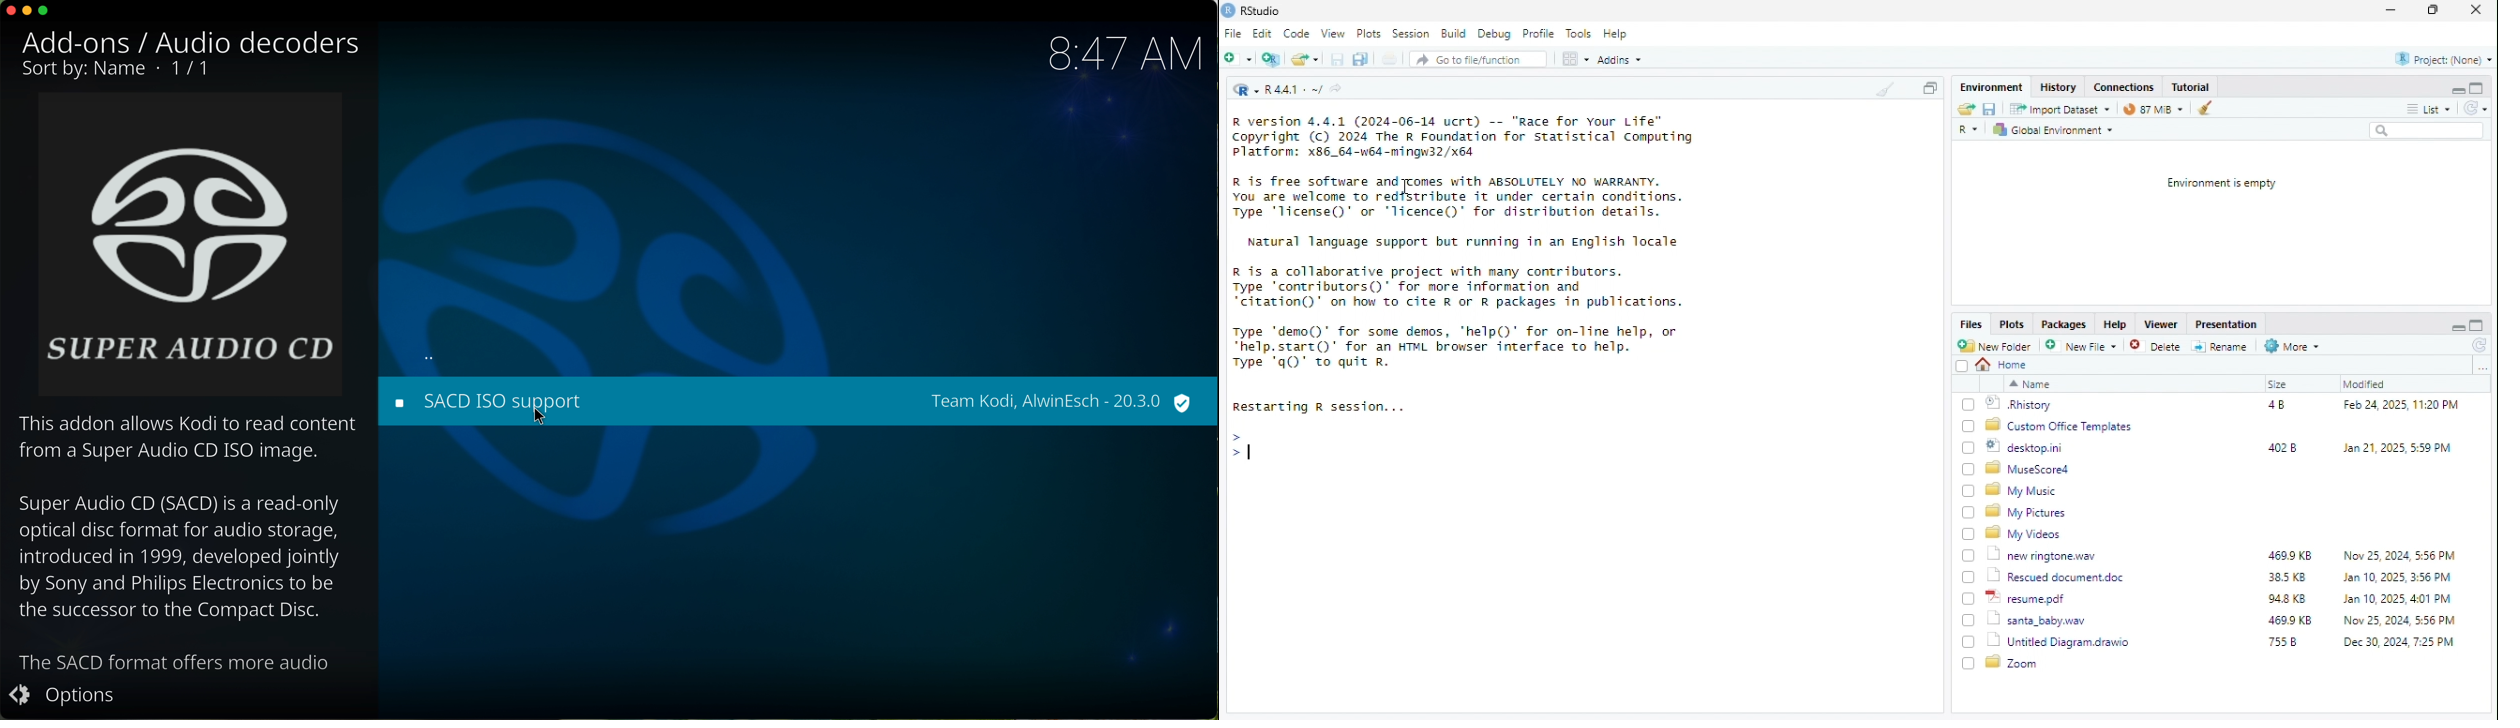 Image resolution: width=2520 pixels, height=728 pixels. Describe the element at coordinates (82, 42) in the screenshot. I see `add-ons` at that location.